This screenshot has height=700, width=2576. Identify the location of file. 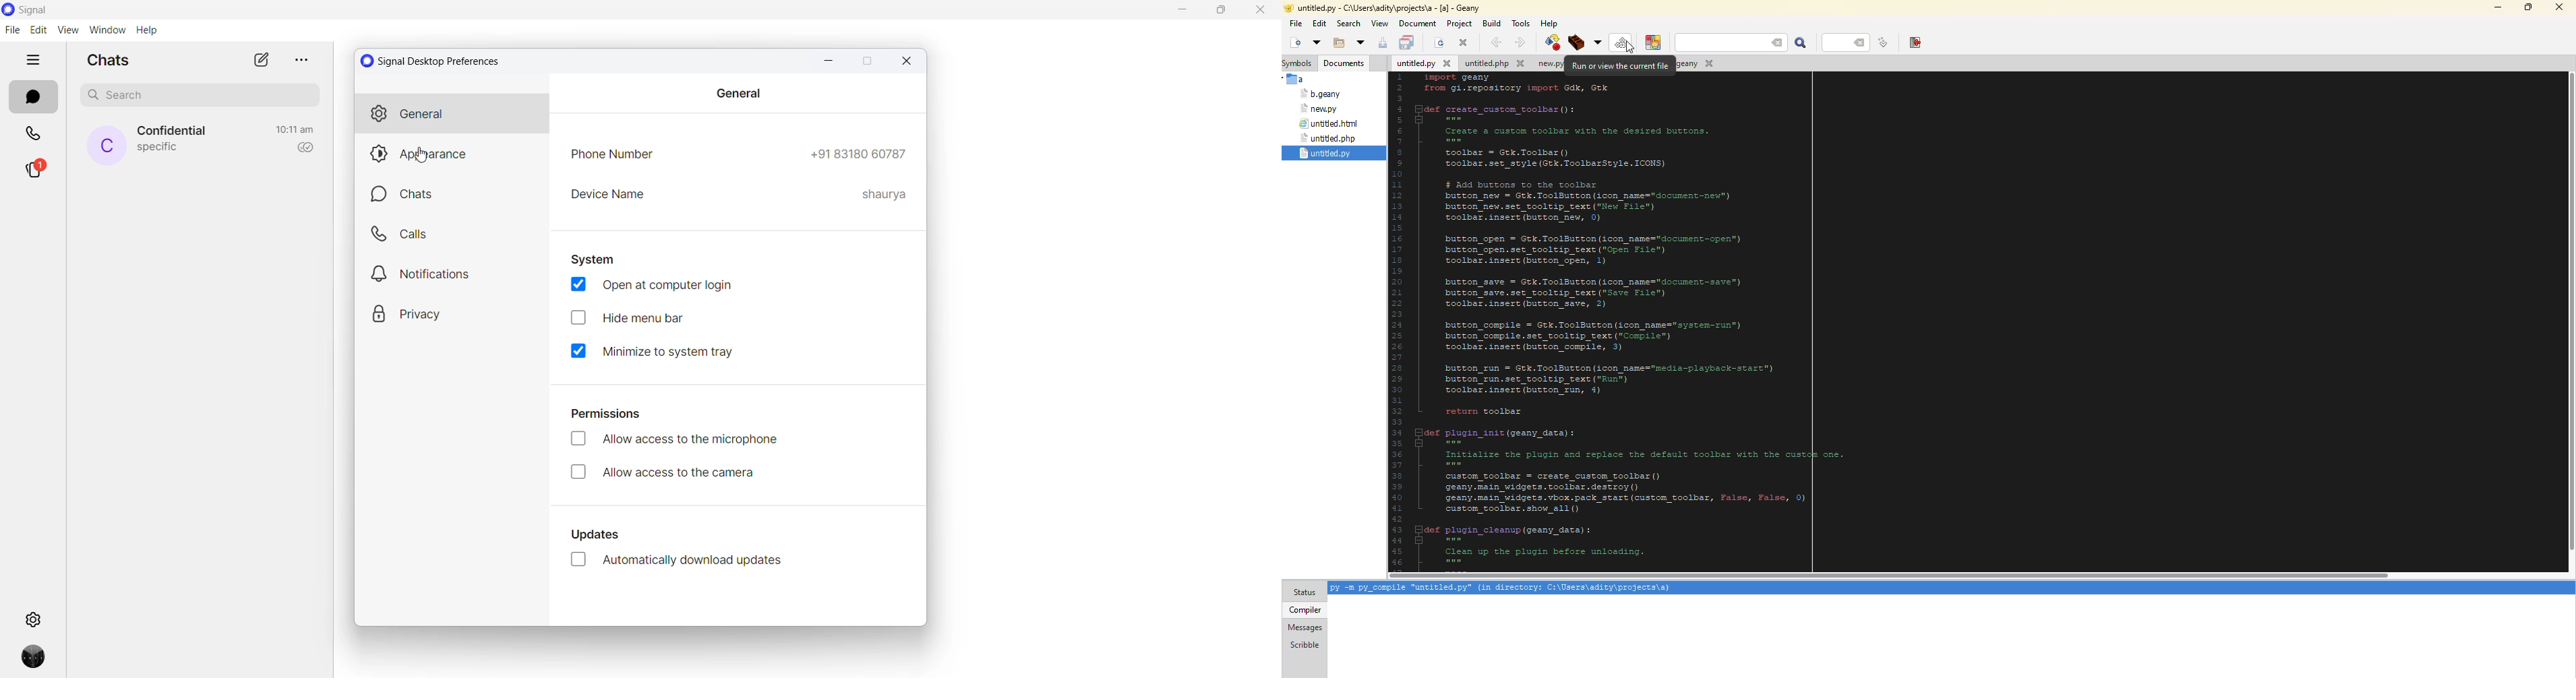
(12, 29).